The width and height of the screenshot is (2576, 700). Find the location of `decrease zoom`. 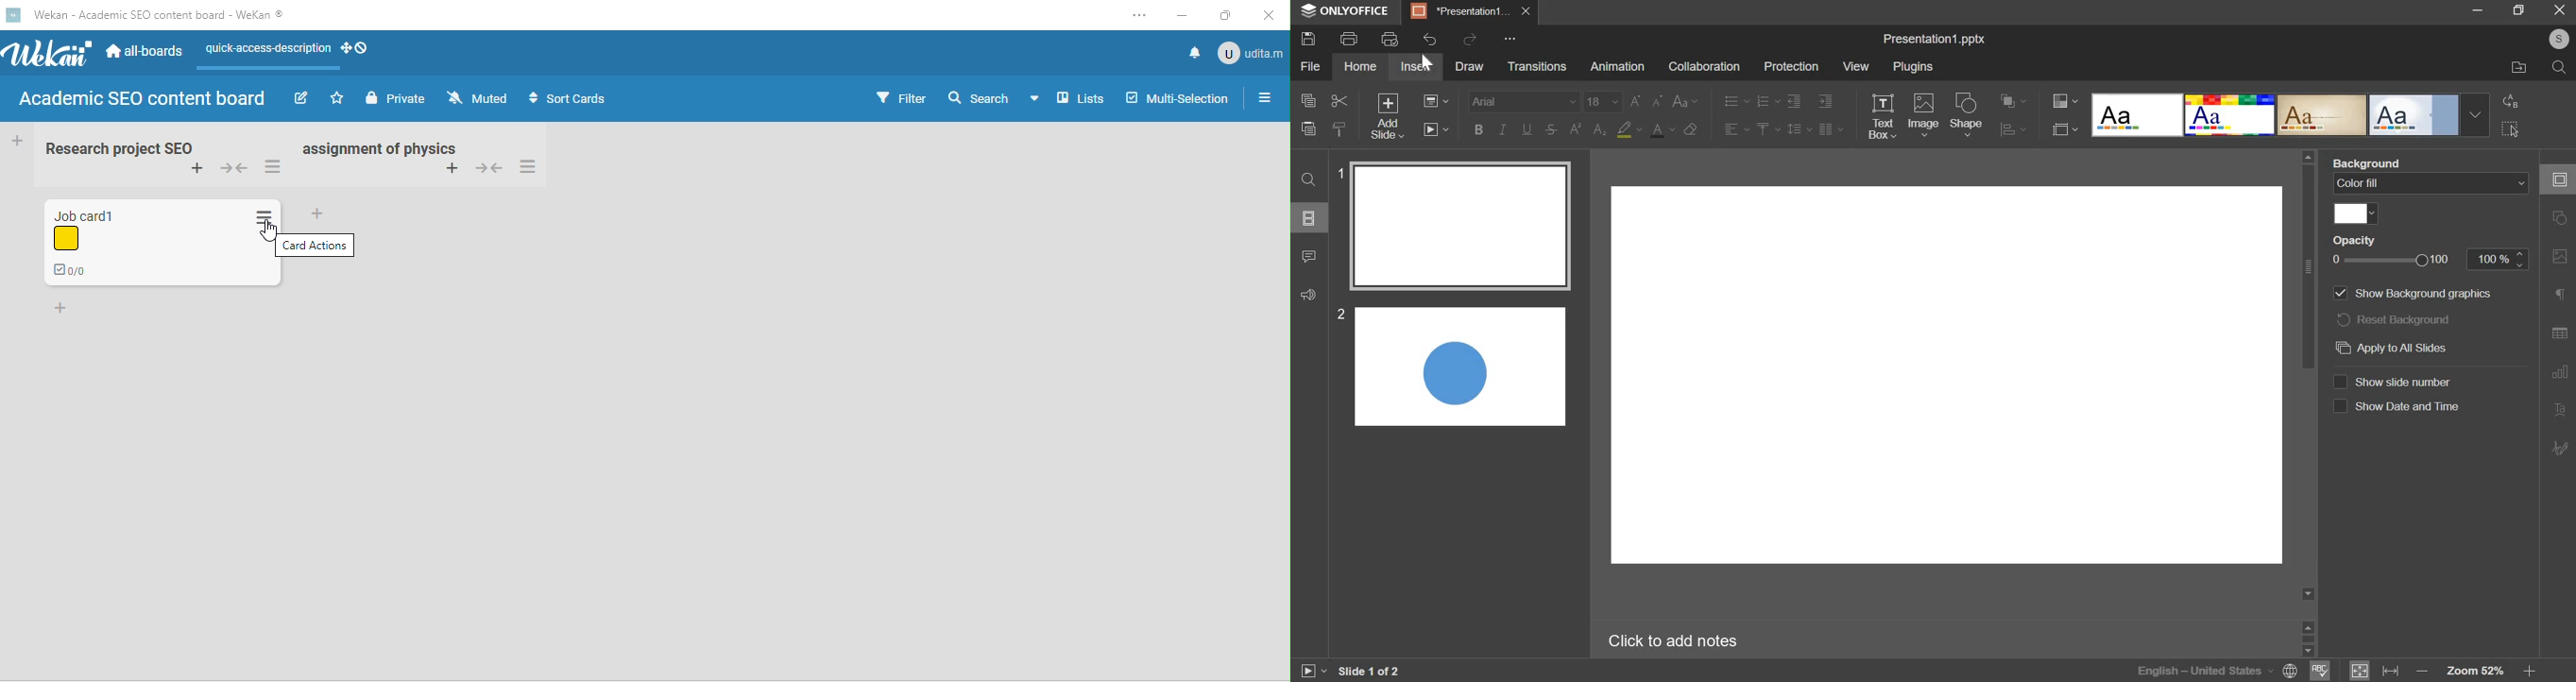

decrease zoom is located at coordinates (2423, 671).